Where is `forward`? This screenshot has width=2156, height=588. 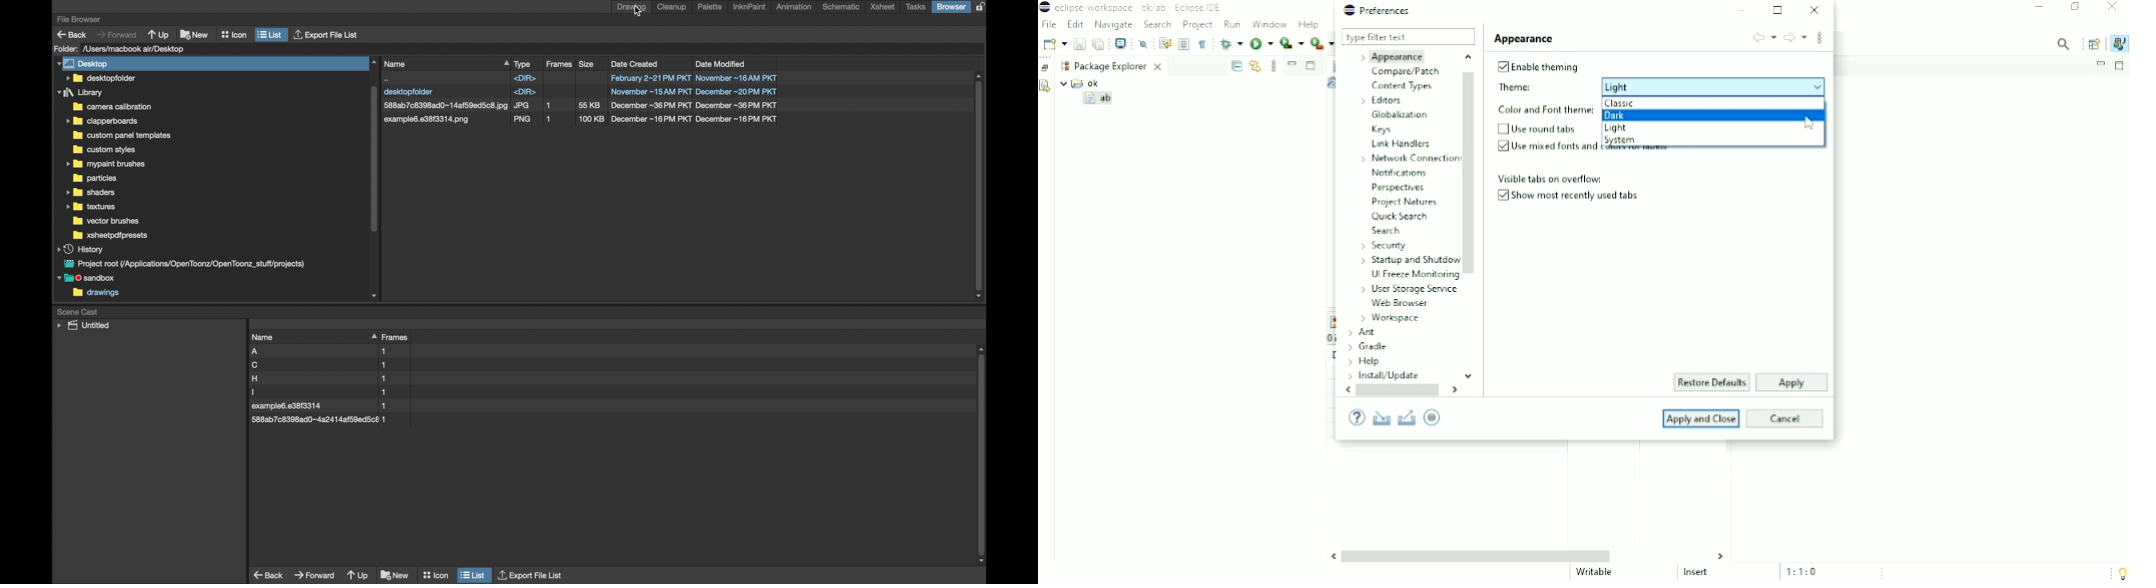
forward is located at coordinates (315, 574).